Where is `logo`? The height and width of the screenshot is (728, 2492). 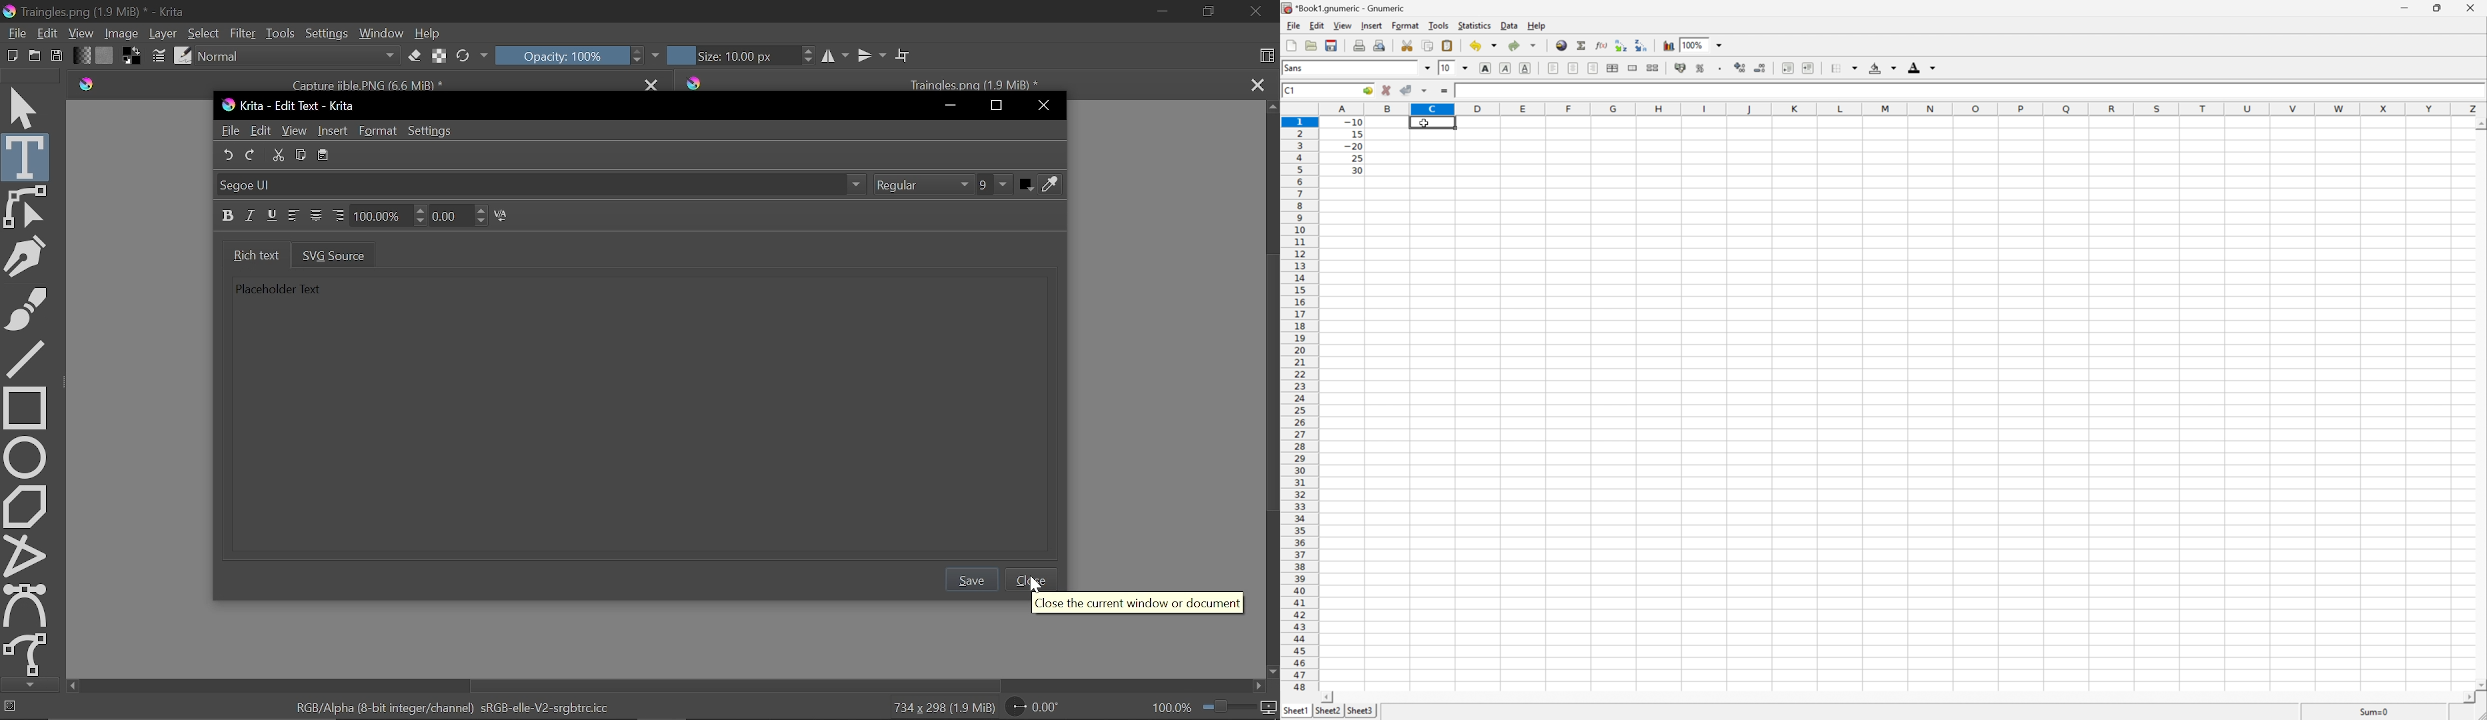
logo is located at coordinates (227, 105).